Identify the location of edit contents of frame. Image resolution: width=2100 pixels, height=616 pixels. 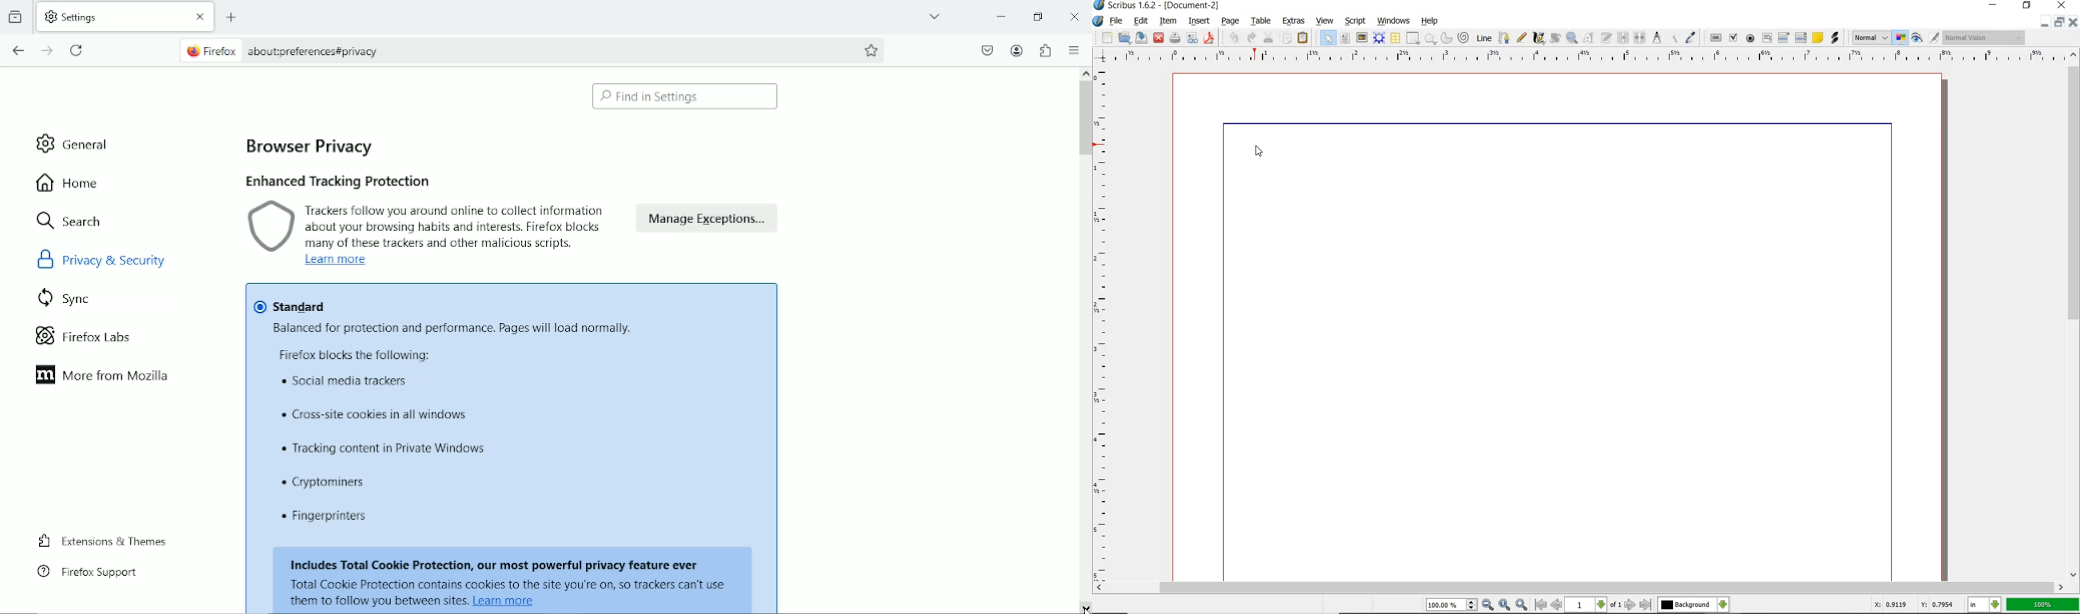
(1587, 39).